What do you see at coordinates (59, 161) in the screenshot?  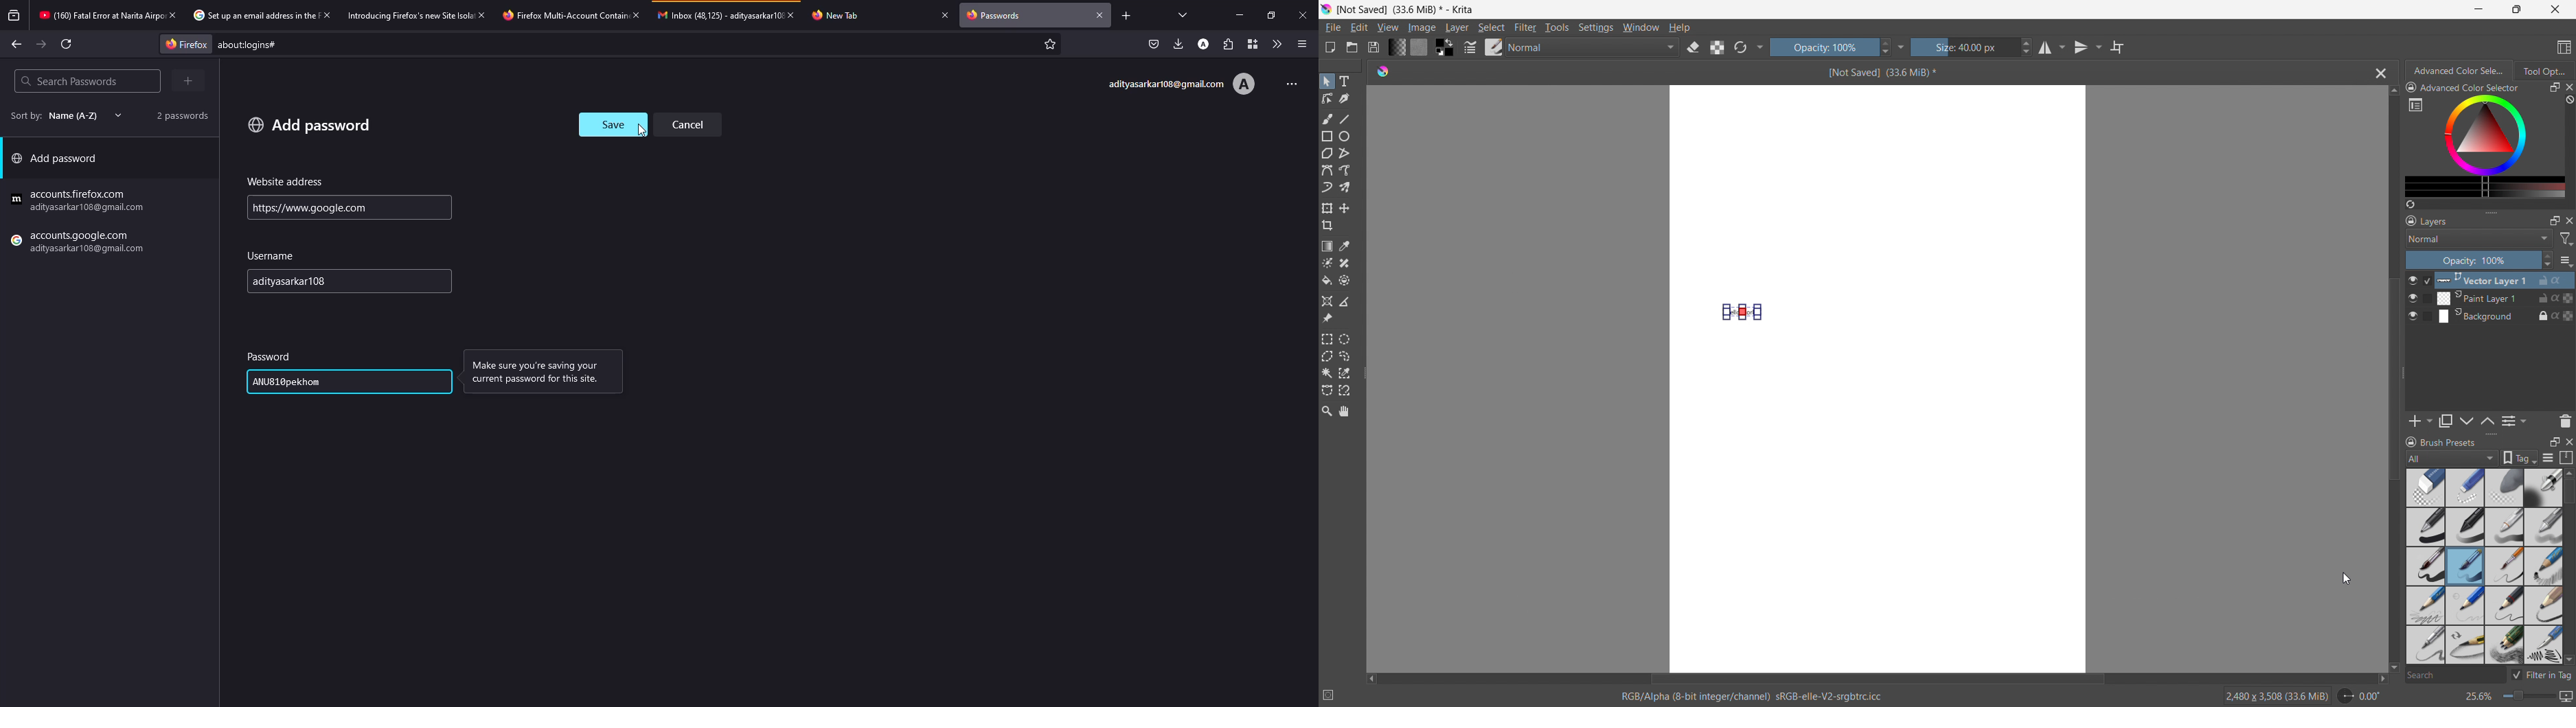 I see `add password` at bounding box center [59, 161].